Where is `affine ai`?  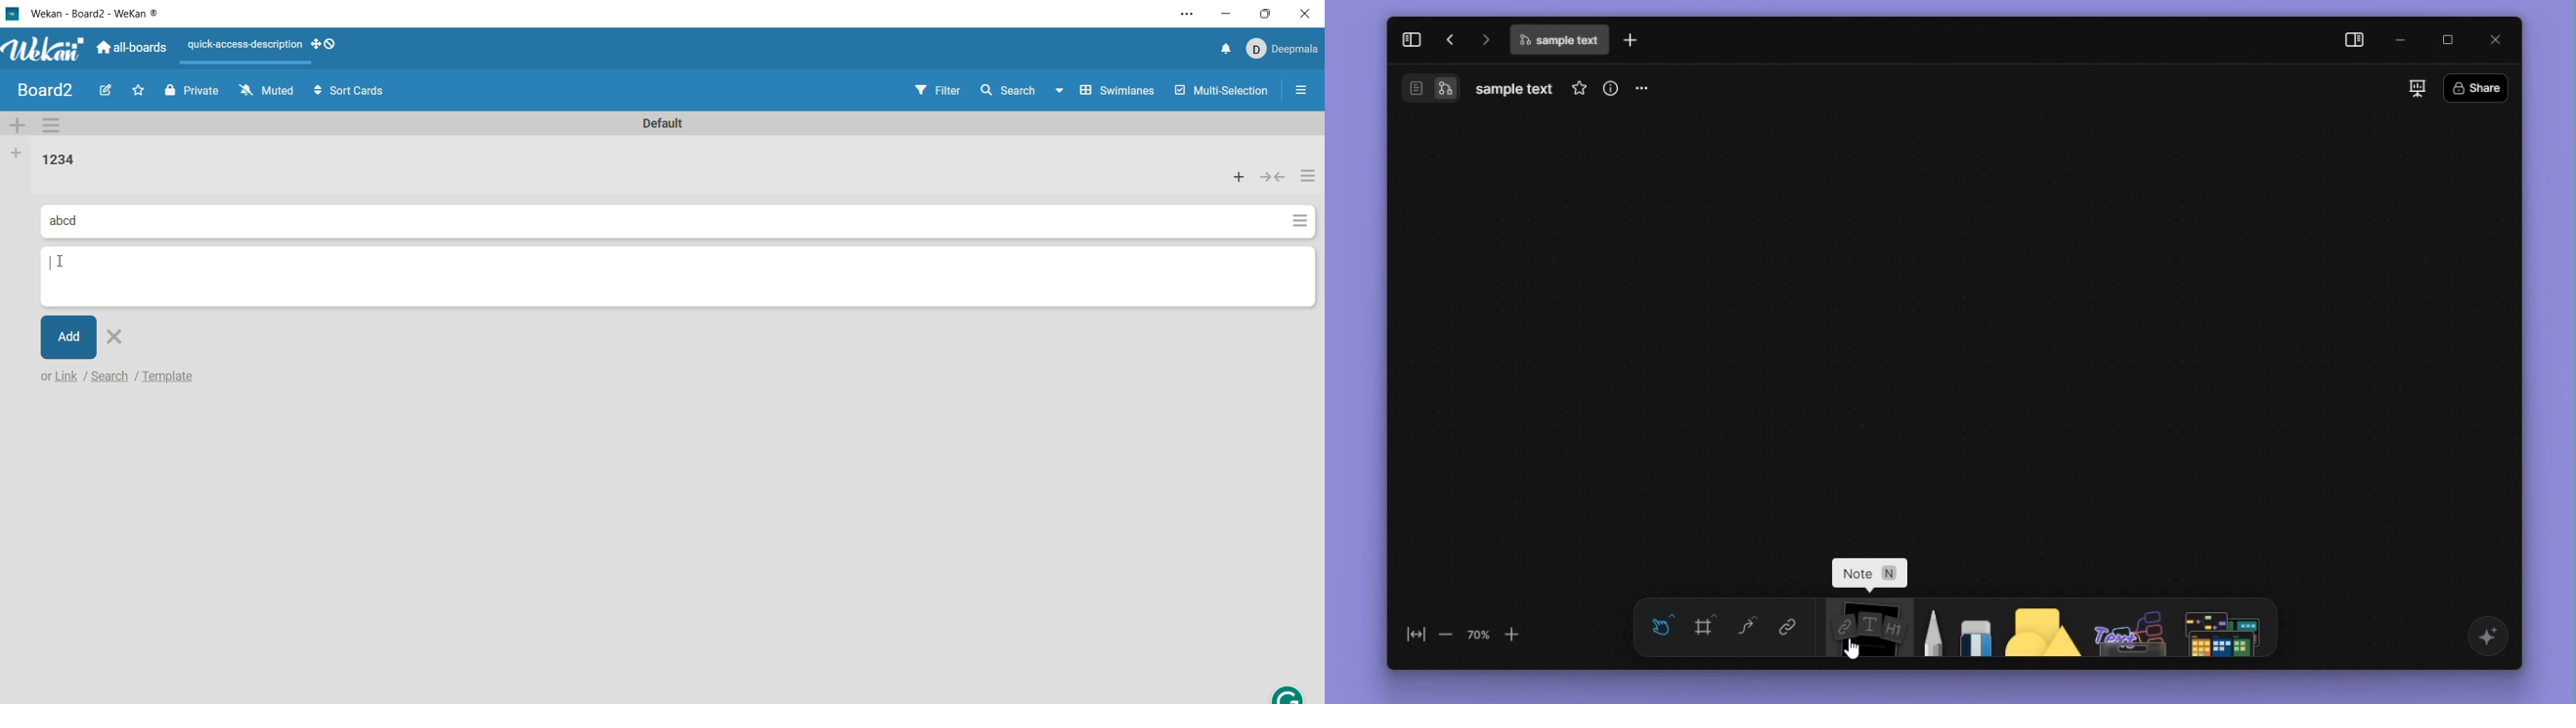
affine ai is located at coordinates (2485, 637).